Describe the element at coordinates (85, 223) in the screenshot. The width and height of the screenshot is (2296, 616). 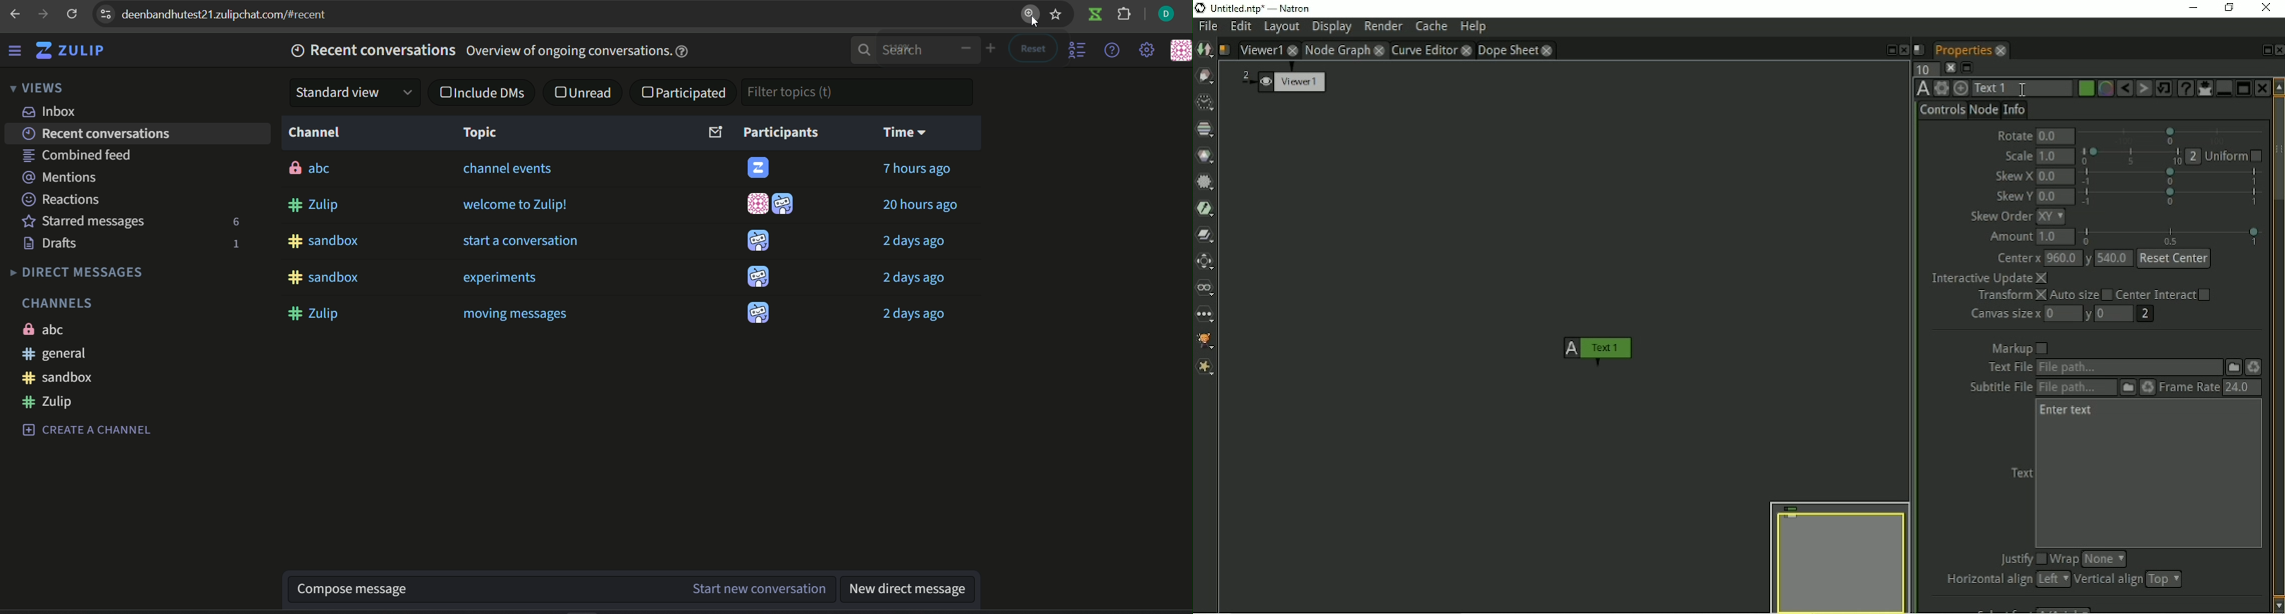
I see `starred messages` at that location.